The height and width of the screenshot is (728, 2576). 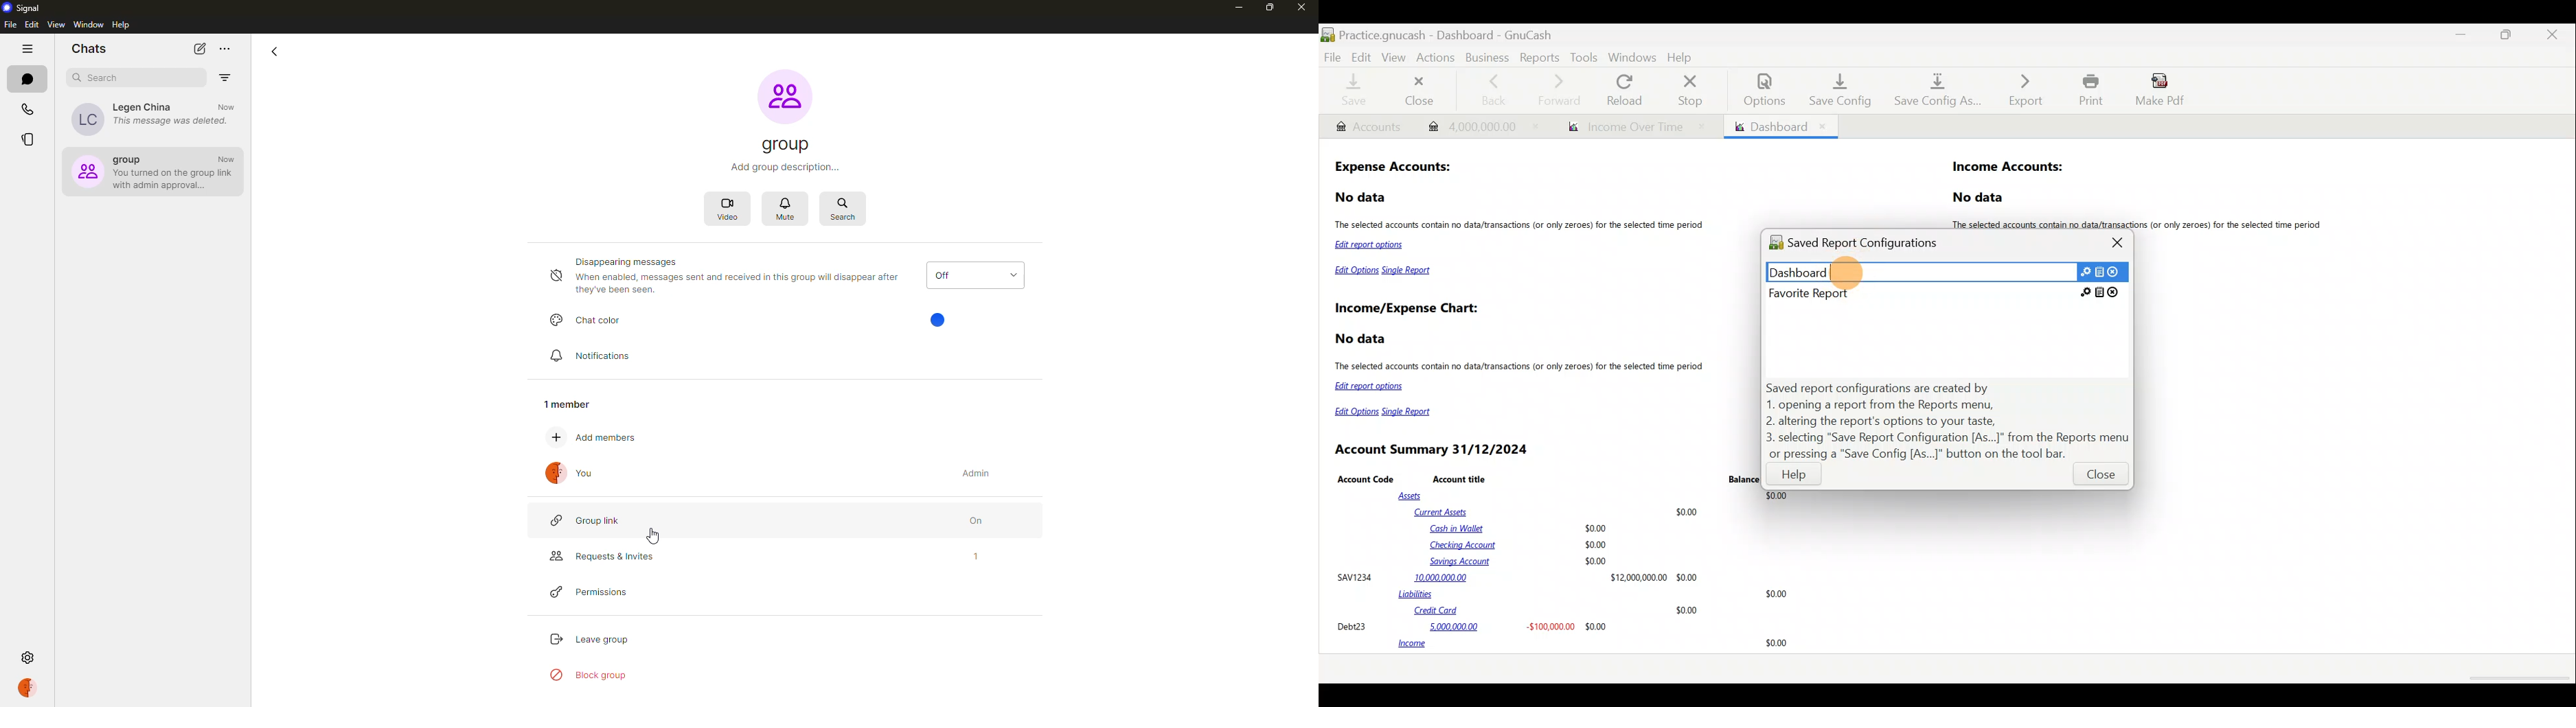 I want to click on Current Assets $0.00, so click(x=1559, y=511).